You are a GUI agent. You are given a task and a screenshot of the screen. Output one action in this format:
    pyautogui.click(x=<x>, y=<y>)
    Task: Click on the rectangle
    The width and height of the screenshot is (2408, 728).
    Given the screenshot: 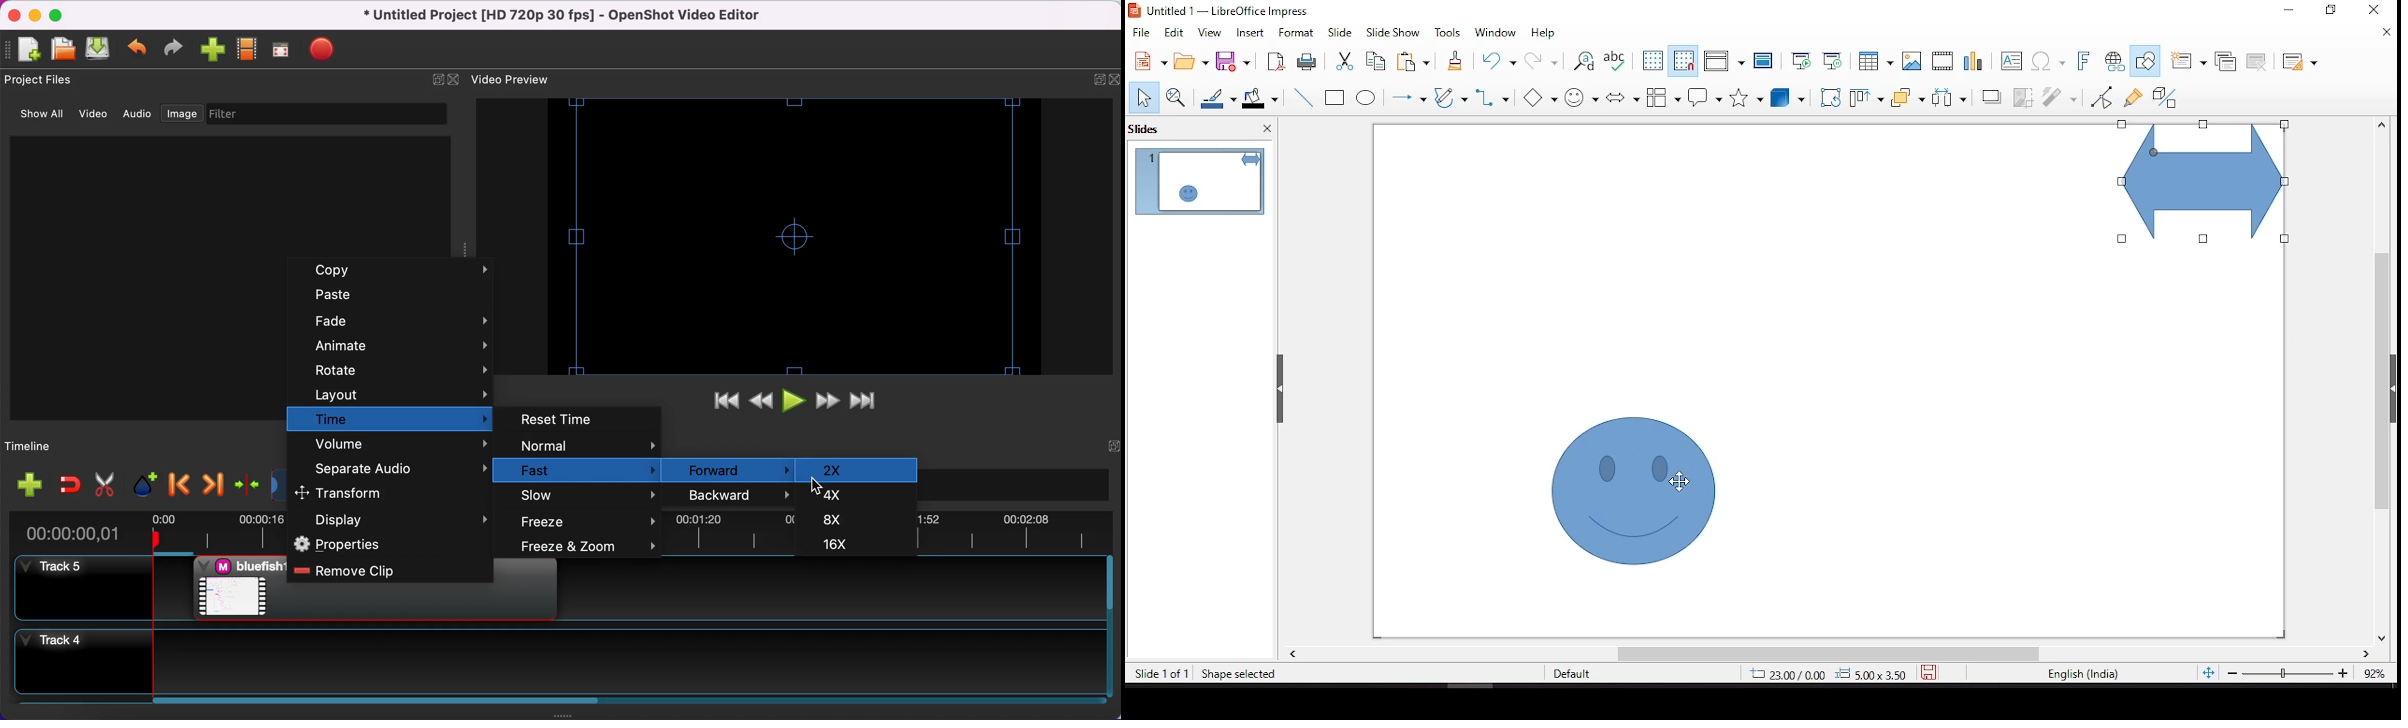 What is the action you would take?
    pyautogui.click(x=1337, y=99)
    